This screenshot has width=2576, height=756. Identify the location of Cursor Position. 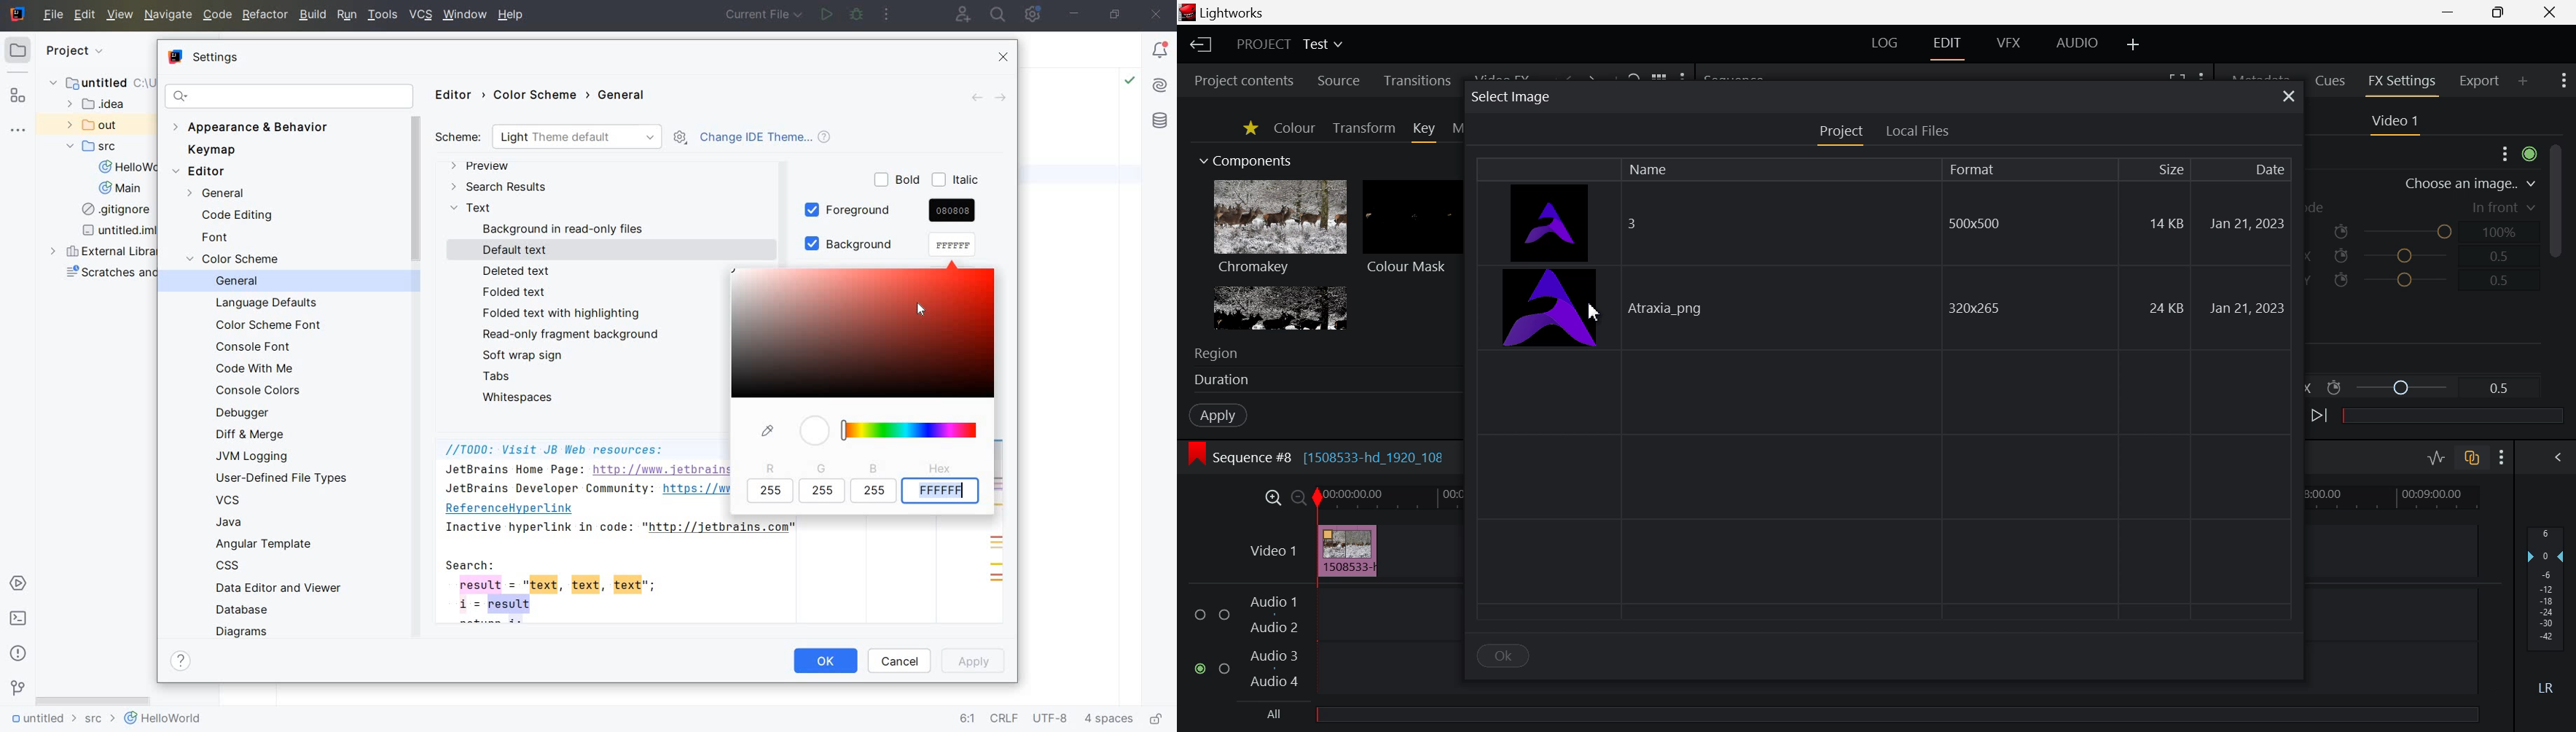
(1595, 312).